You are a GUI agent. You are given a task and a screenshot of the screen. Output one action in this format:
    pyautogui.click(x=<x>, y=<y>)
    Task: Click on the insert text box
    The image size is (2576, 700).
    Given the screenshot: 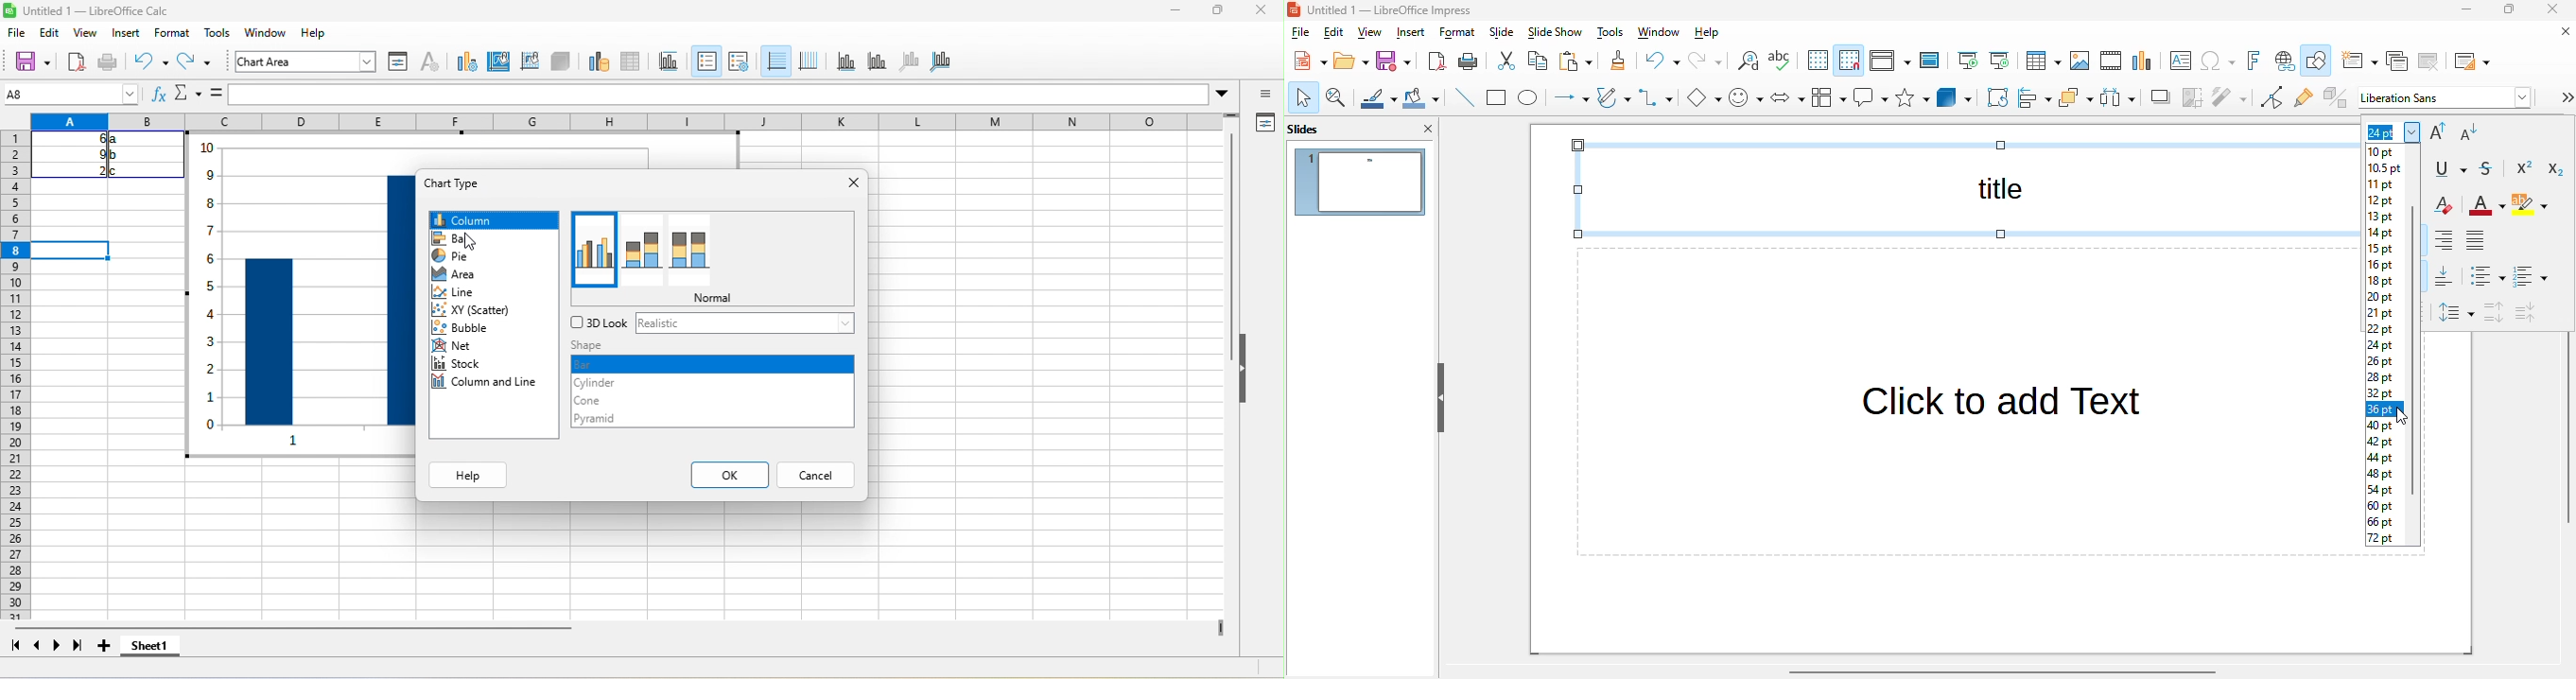 What is the action you would take?
    pyautogui.click(x=2179, y=61)
    